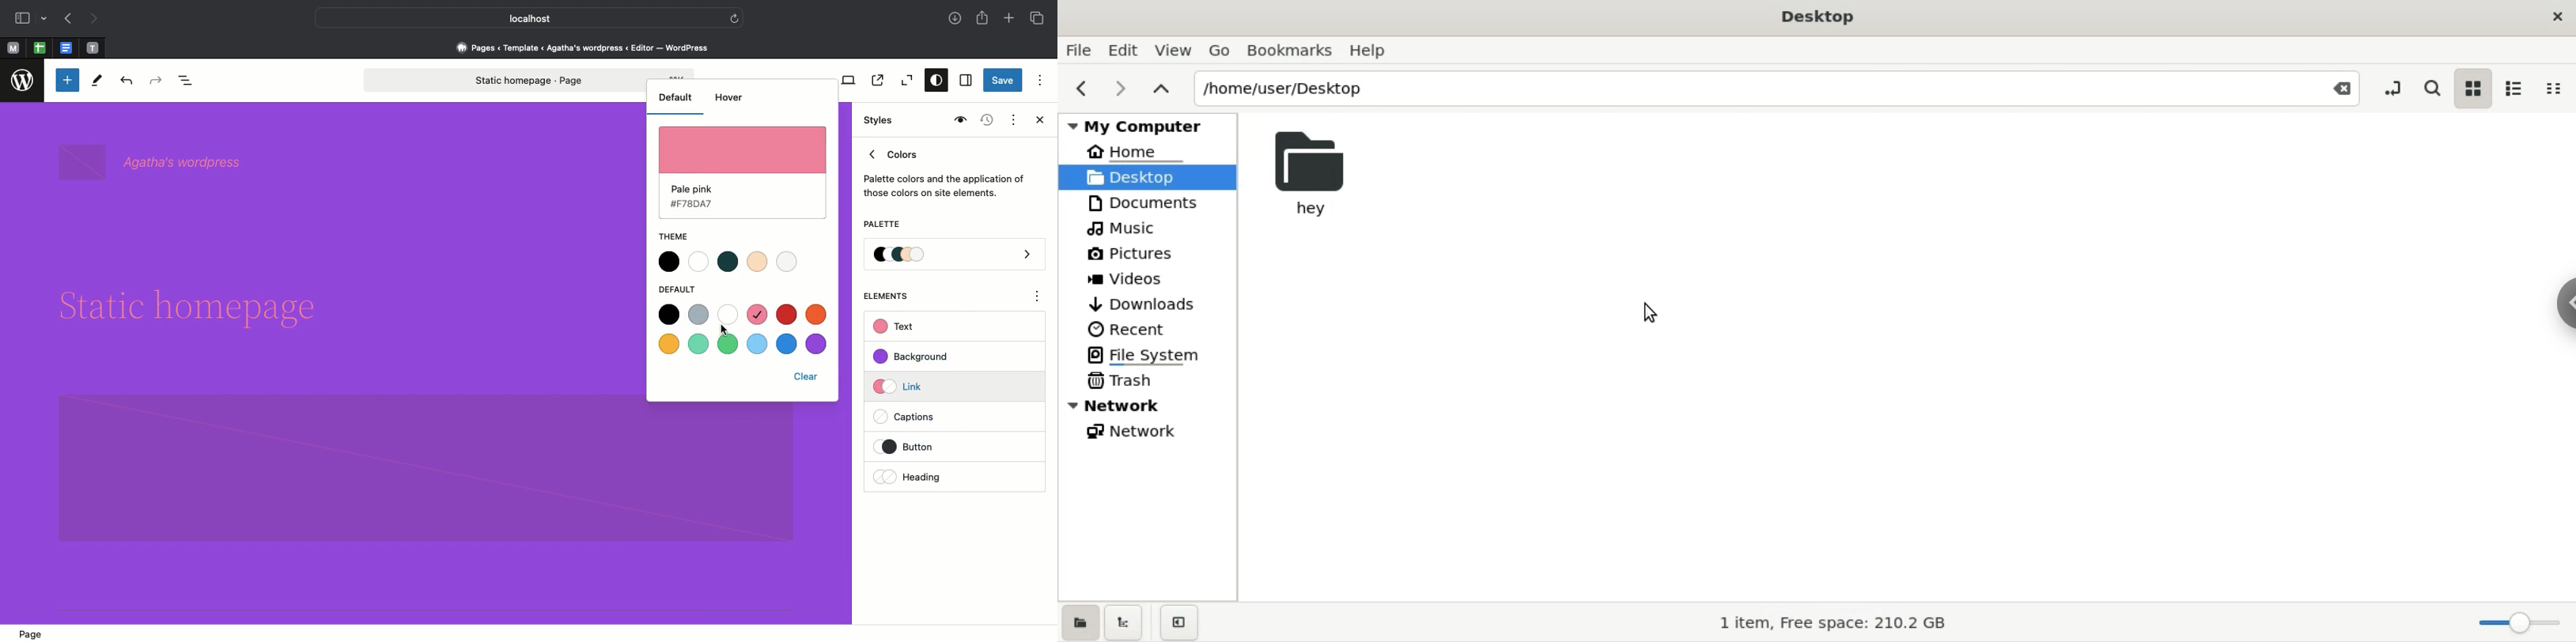 The image size is (2576, 644). Describe the element at coordinates (1140, 152) in the screenshot. I see `HOME ` at that location.